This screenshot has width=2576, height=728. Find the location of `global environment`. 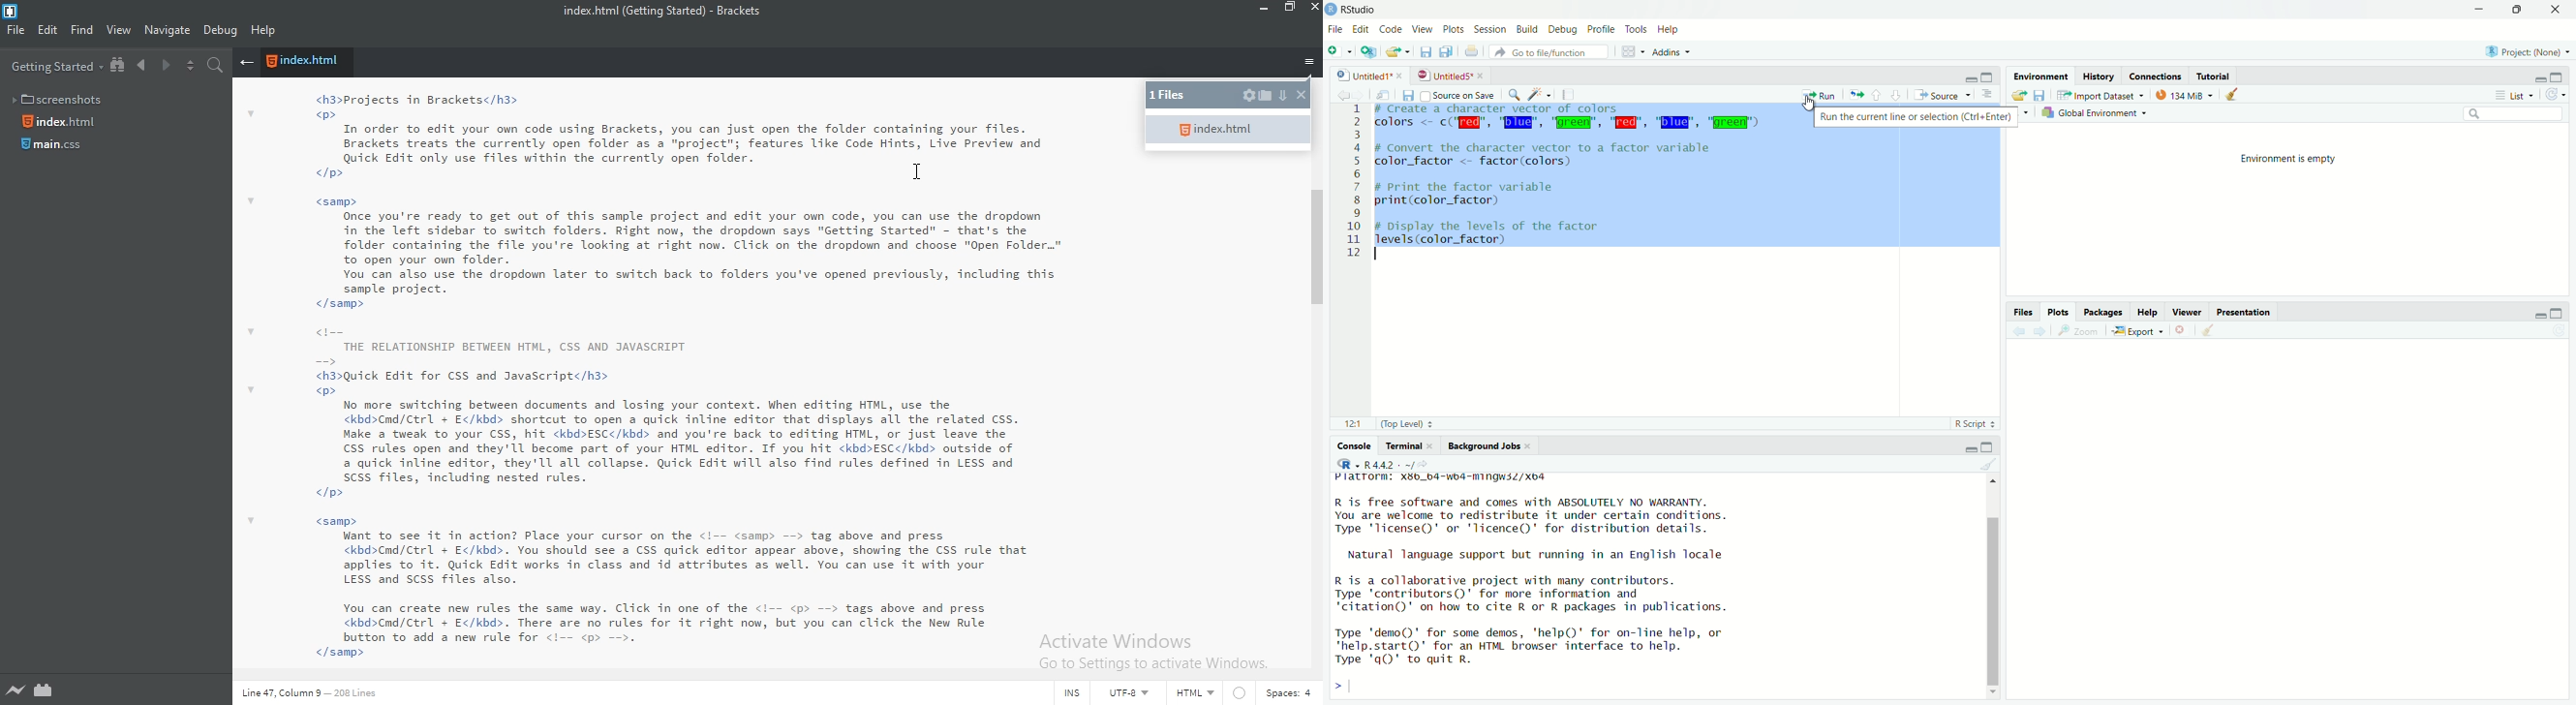

global environment is located at coordinates (2098, 114).